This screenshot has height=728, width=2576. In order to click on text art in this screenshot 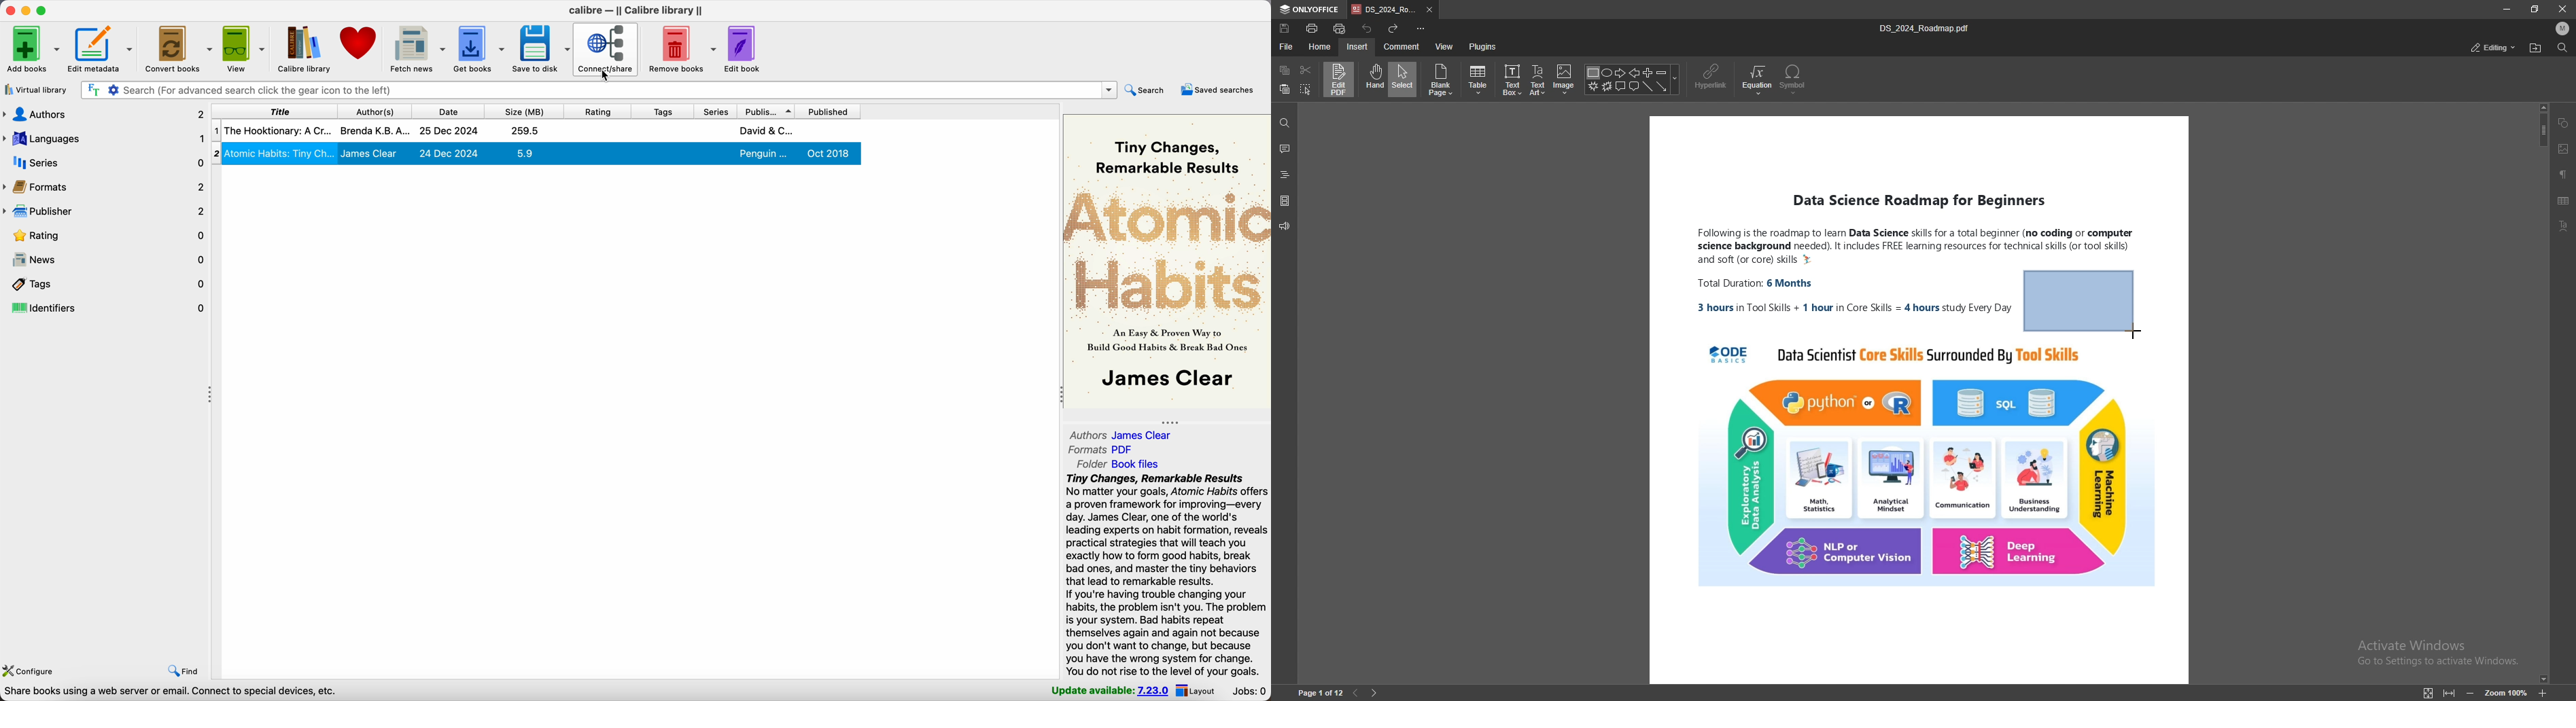, I will do `click(2567, 226)`.